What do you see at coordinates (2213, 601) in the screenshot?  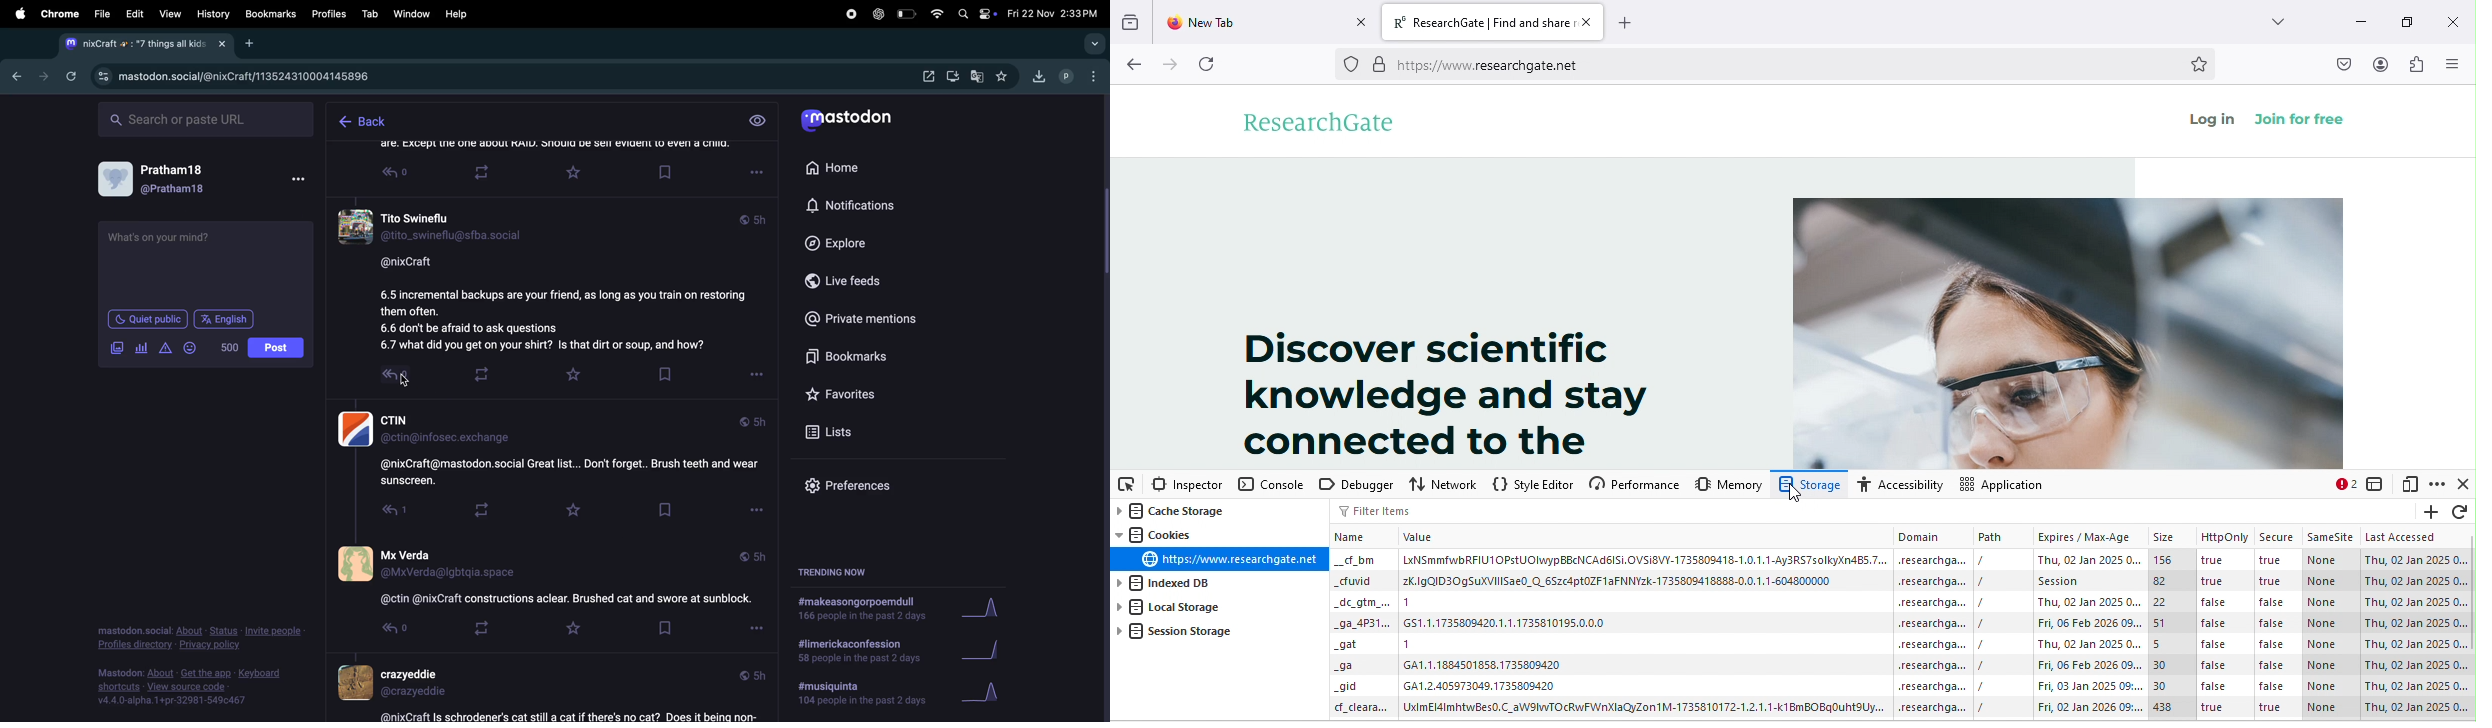 I see `false` at bounding box center [2213, 601].